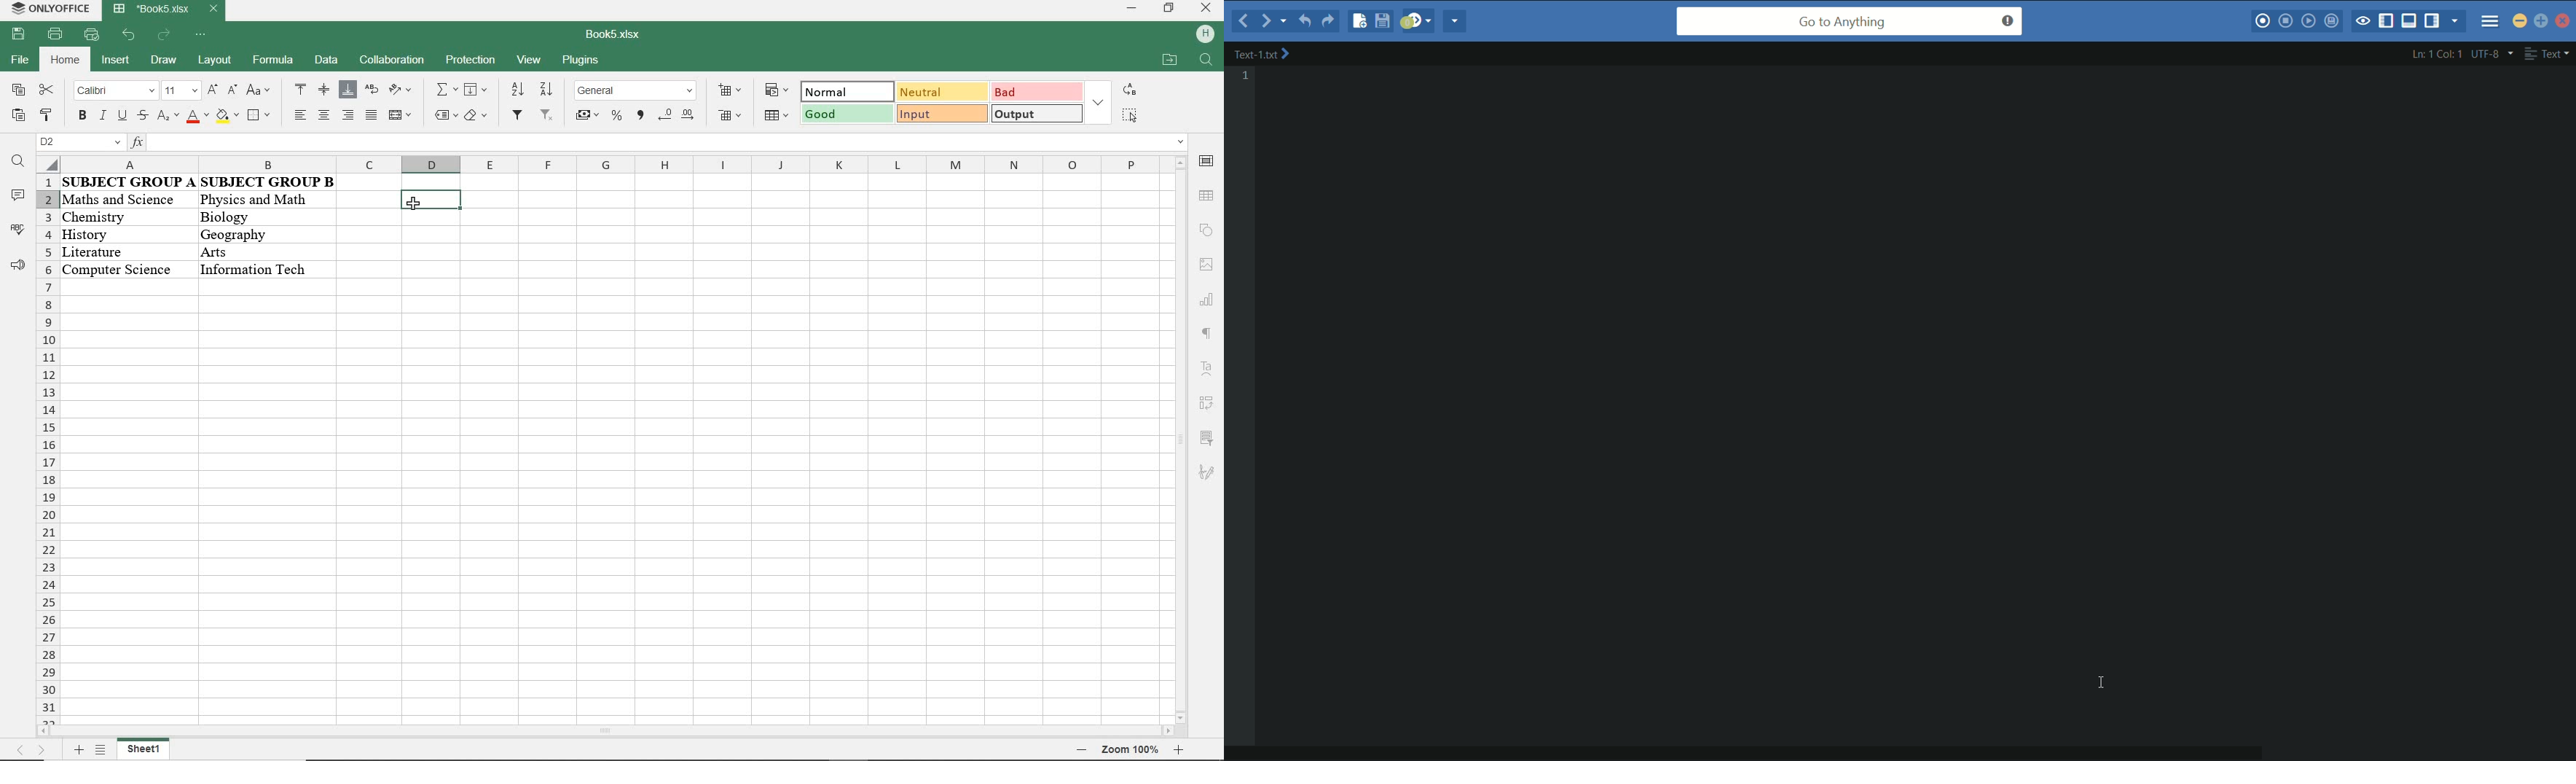 The height and width of the screenshot is (784, 2576). What do you see at coordinates (152, 750) in the screenshot?
I see `sheet 1` at bounding box center [152, 750].